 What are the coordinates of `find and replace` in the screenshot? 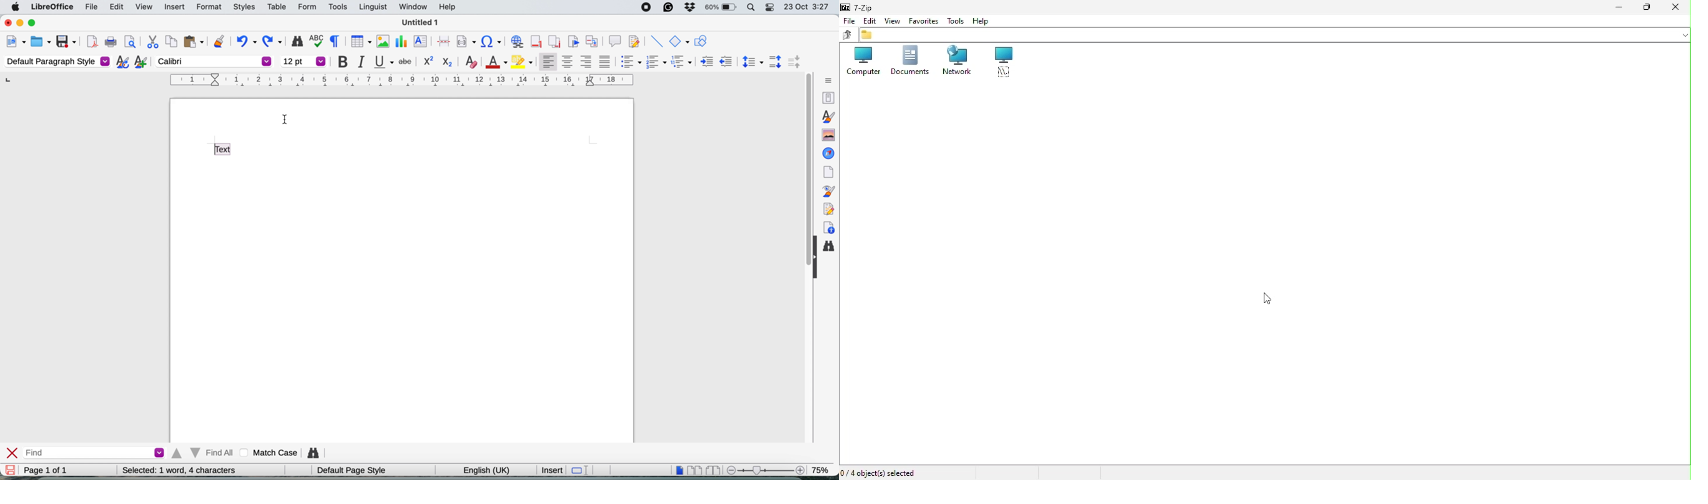 It's located at (295, 41).